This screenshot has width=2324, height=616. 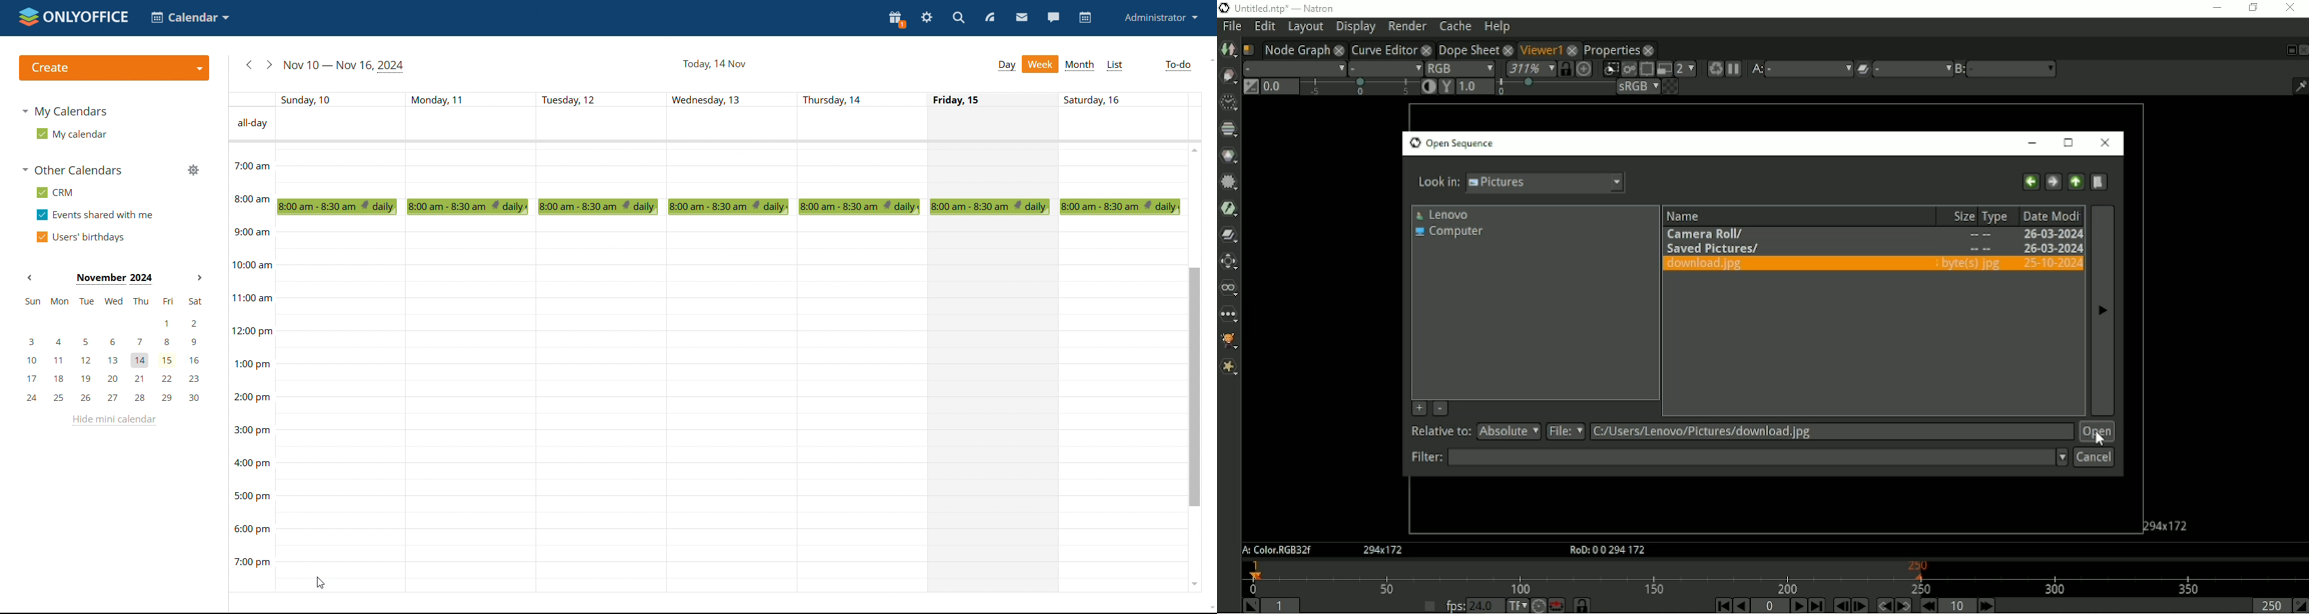 I want to click on scroll up, so click(x=1210, y=60).